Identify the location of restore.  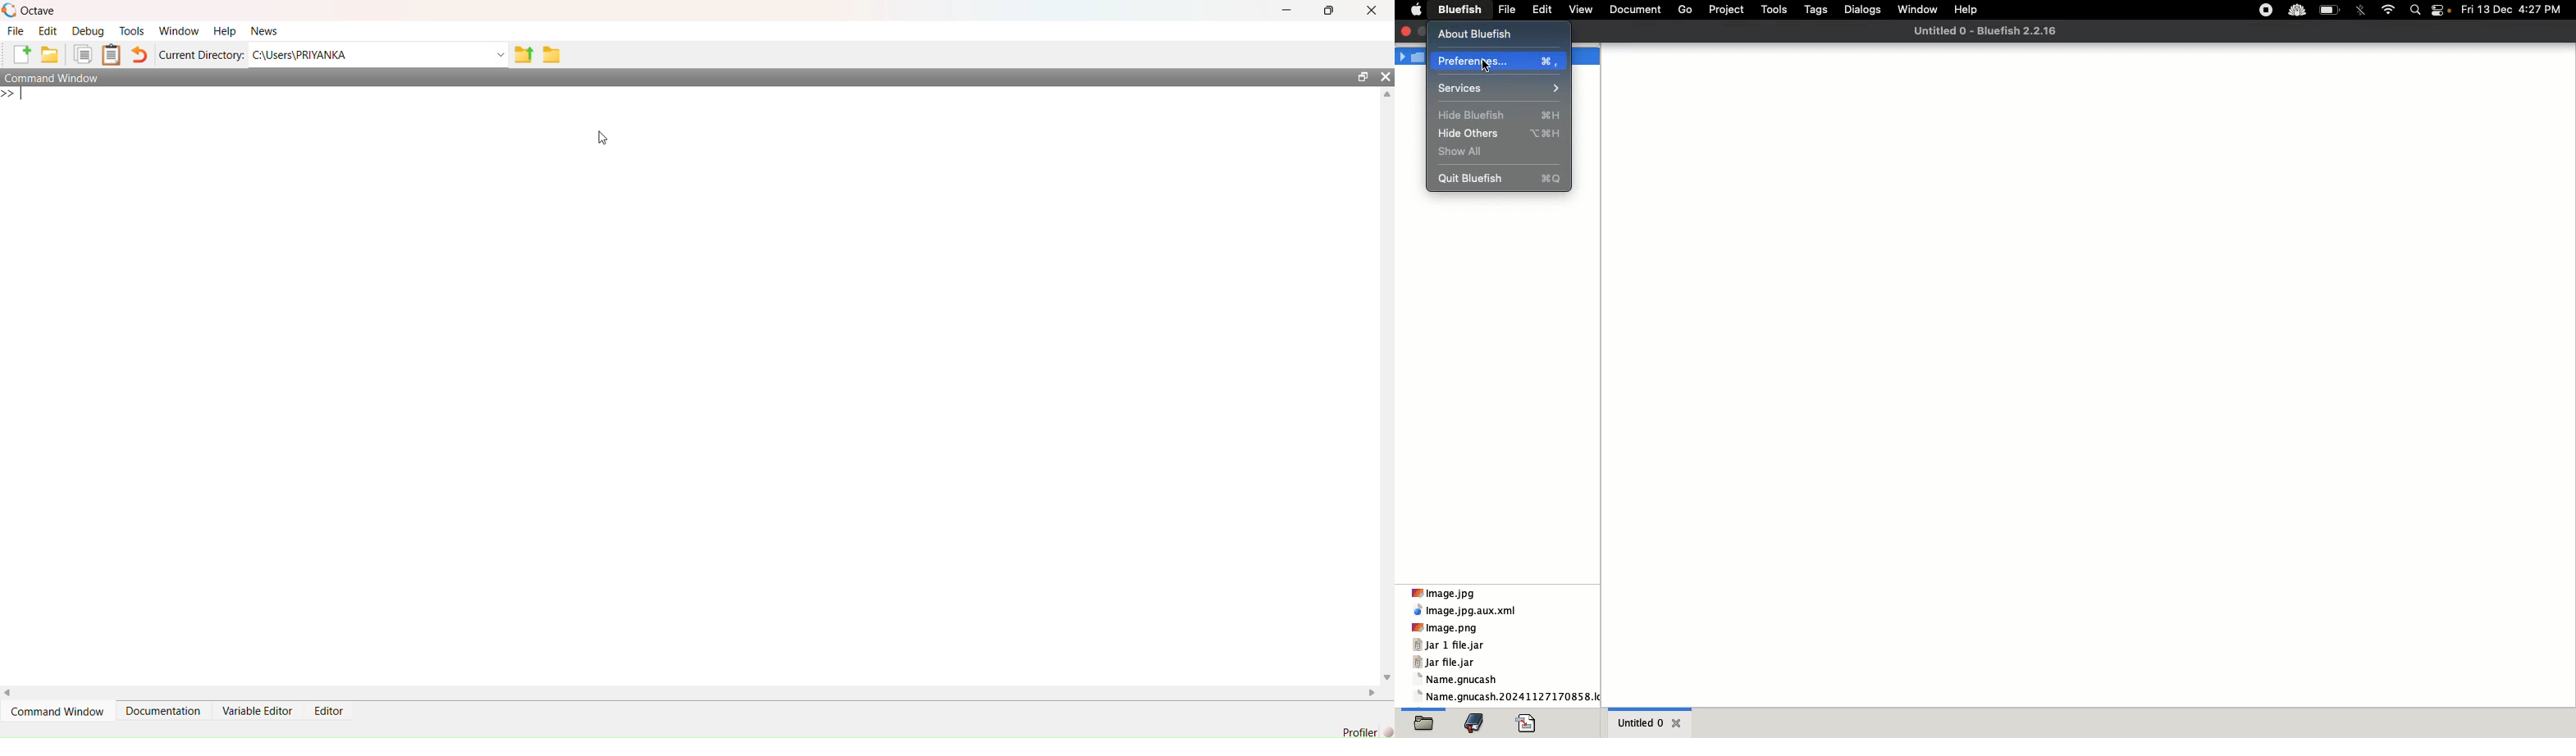
(1329, 10).